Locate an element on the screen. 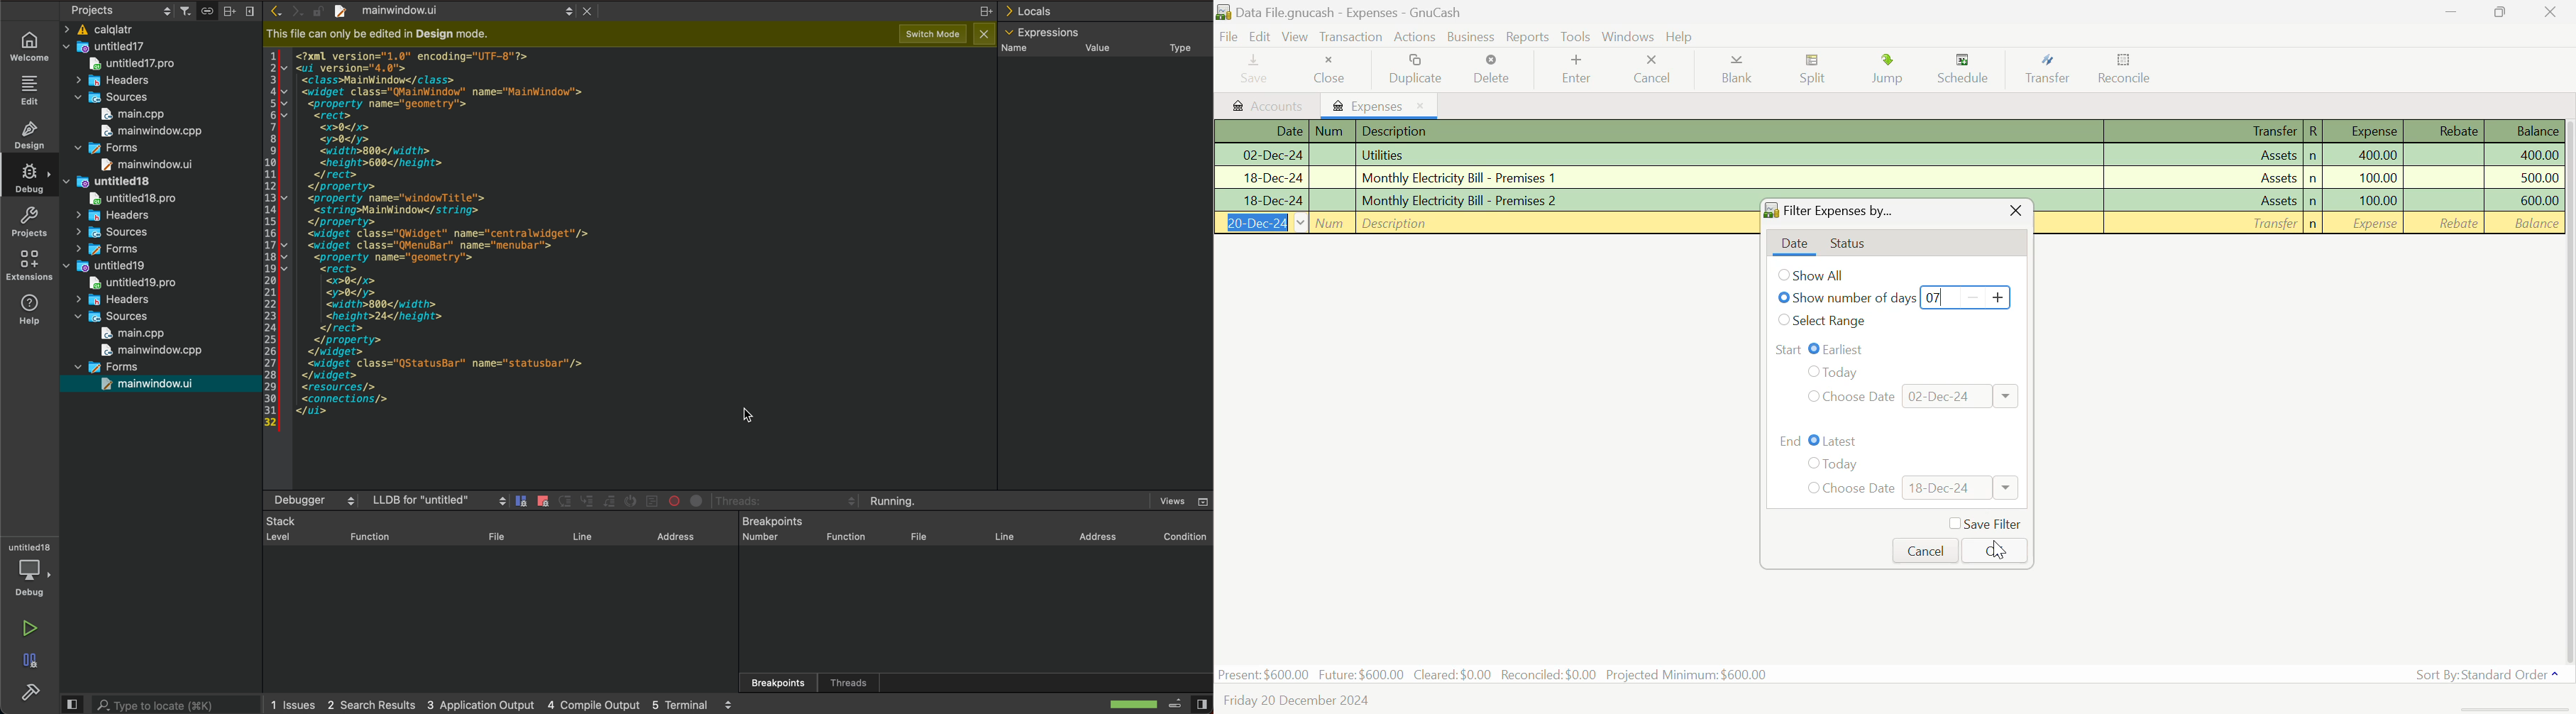  Cancel is located at coordinates (1656, 71).